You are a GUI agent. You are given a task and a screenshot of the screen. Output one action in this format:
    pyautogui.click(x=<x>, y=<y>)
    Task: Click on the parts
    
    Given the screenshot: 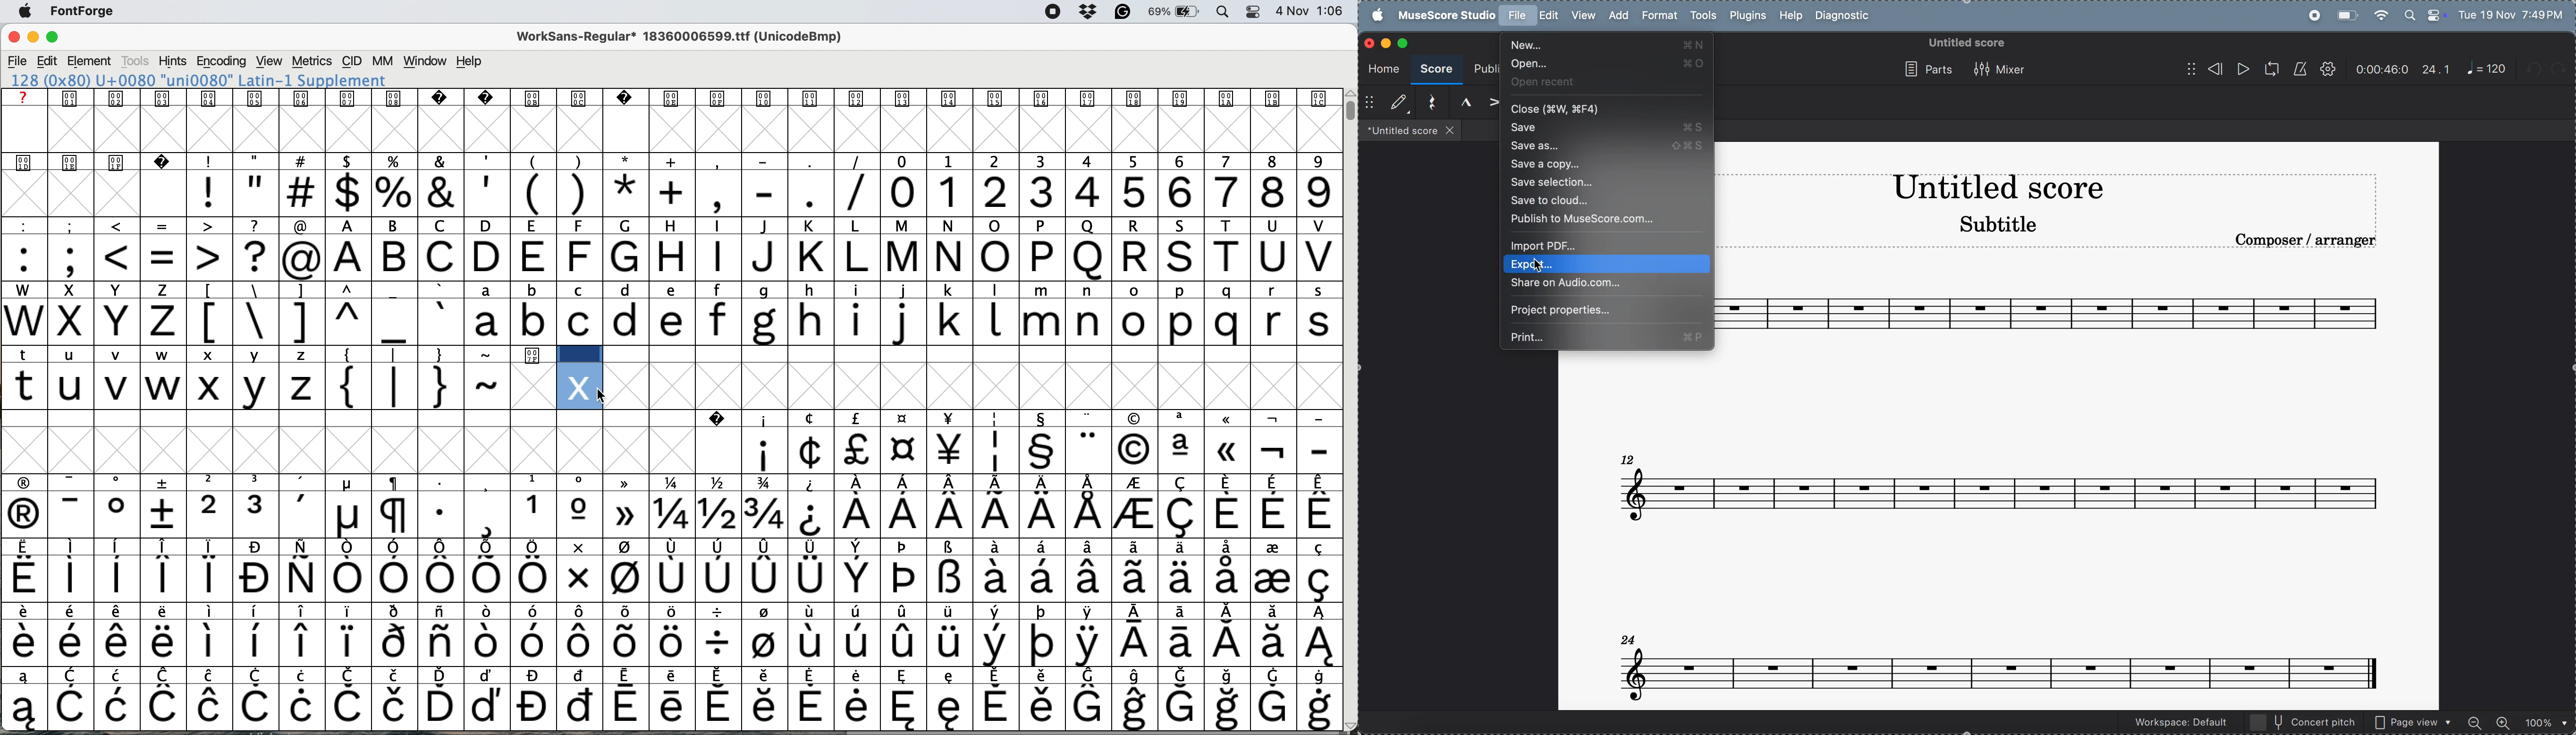 What is the action you would take?
    pyautogui.click(x=1922, y=69)
    